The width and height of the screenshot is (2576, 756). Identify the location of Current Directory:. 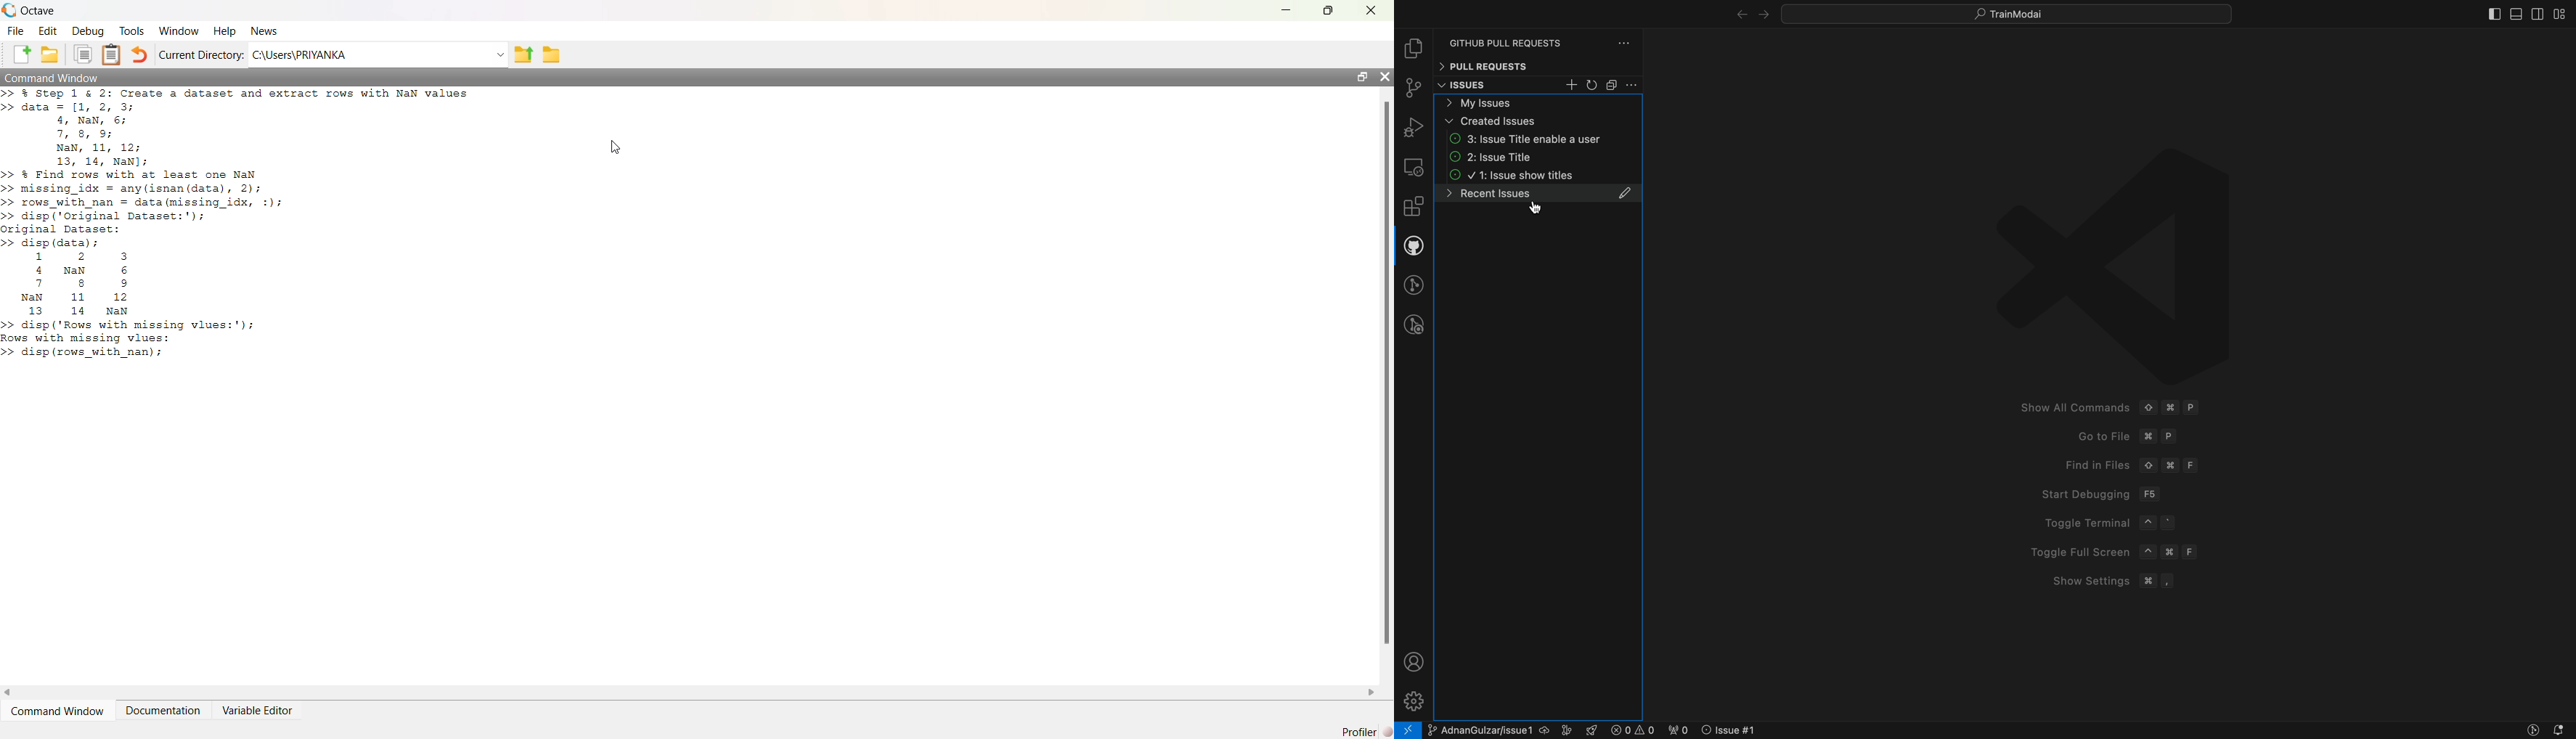
(202, 54).